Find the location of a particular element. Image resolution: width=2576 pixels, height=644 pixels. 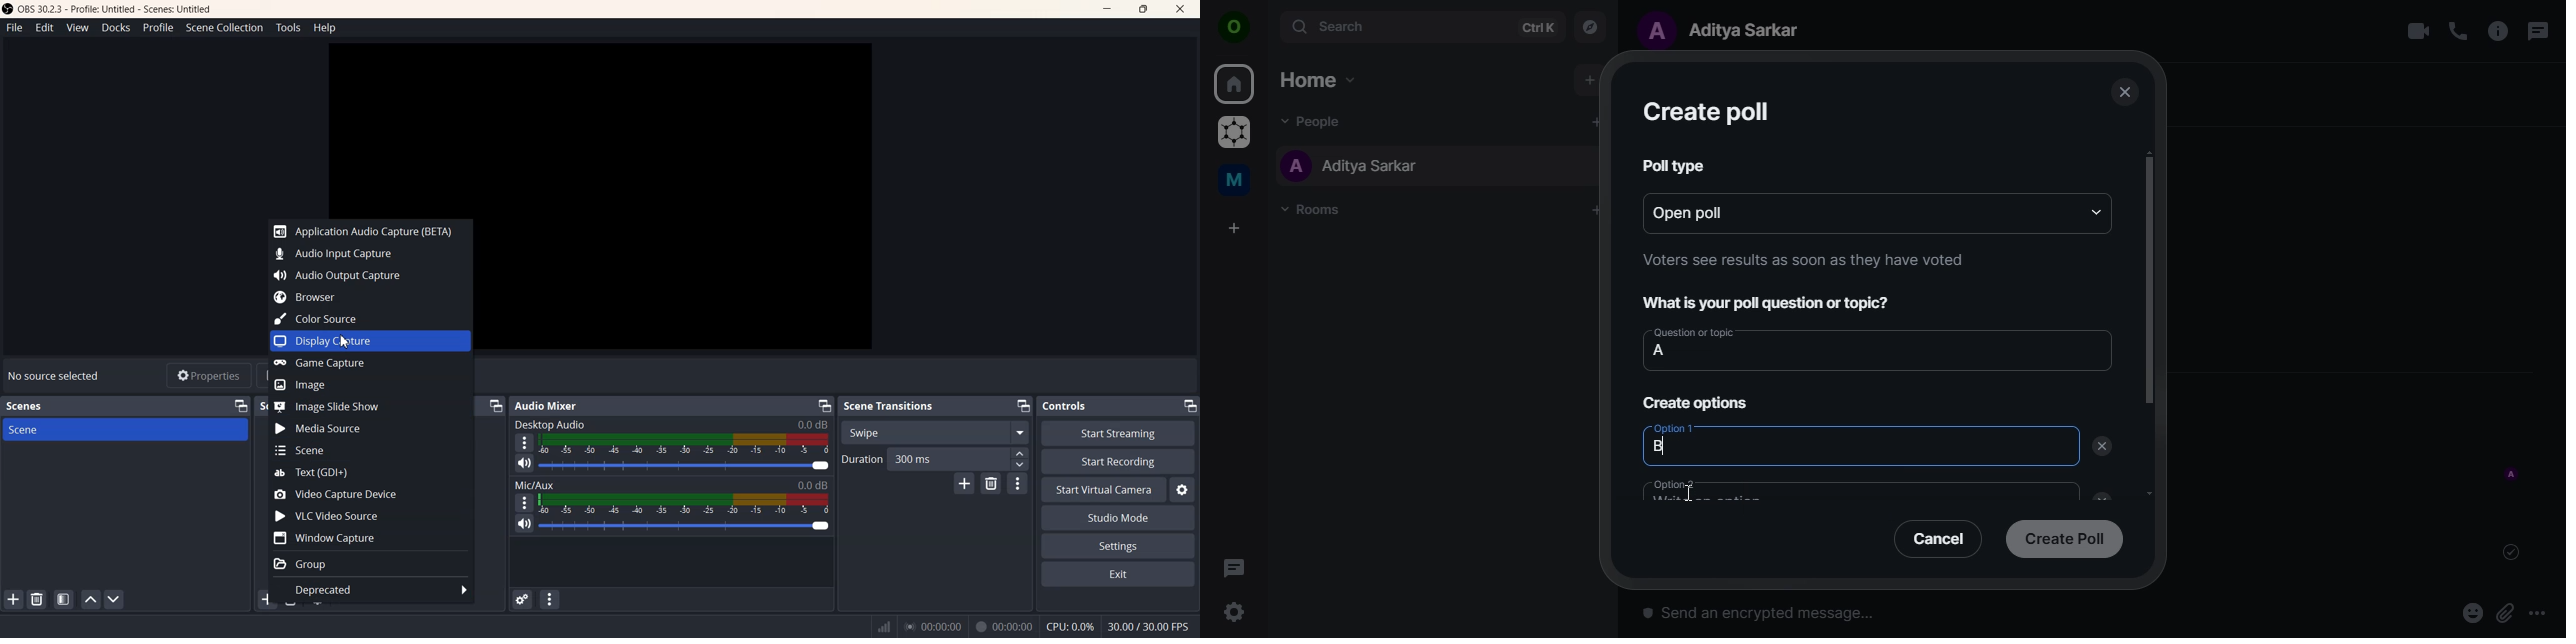

Settings is located at coordinates (1118, 547).